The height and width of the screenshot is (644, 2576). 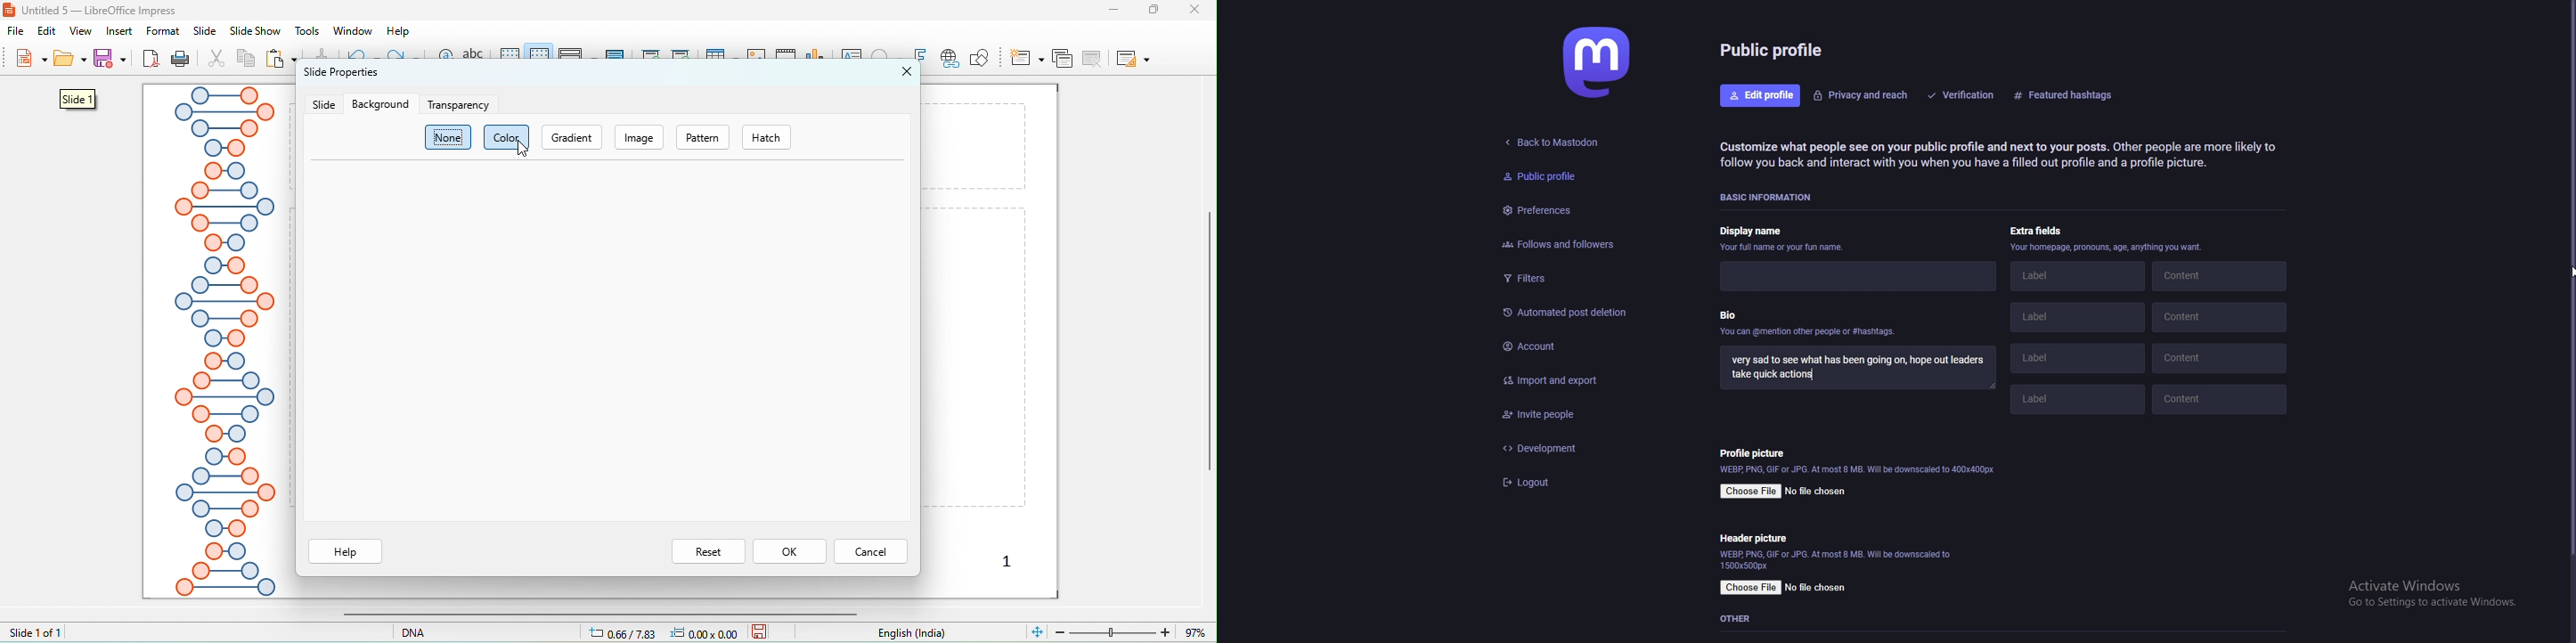 What do you see at coordinates (380, 104) in the screenshot?
I see `background` at bounding box center [380, 104].